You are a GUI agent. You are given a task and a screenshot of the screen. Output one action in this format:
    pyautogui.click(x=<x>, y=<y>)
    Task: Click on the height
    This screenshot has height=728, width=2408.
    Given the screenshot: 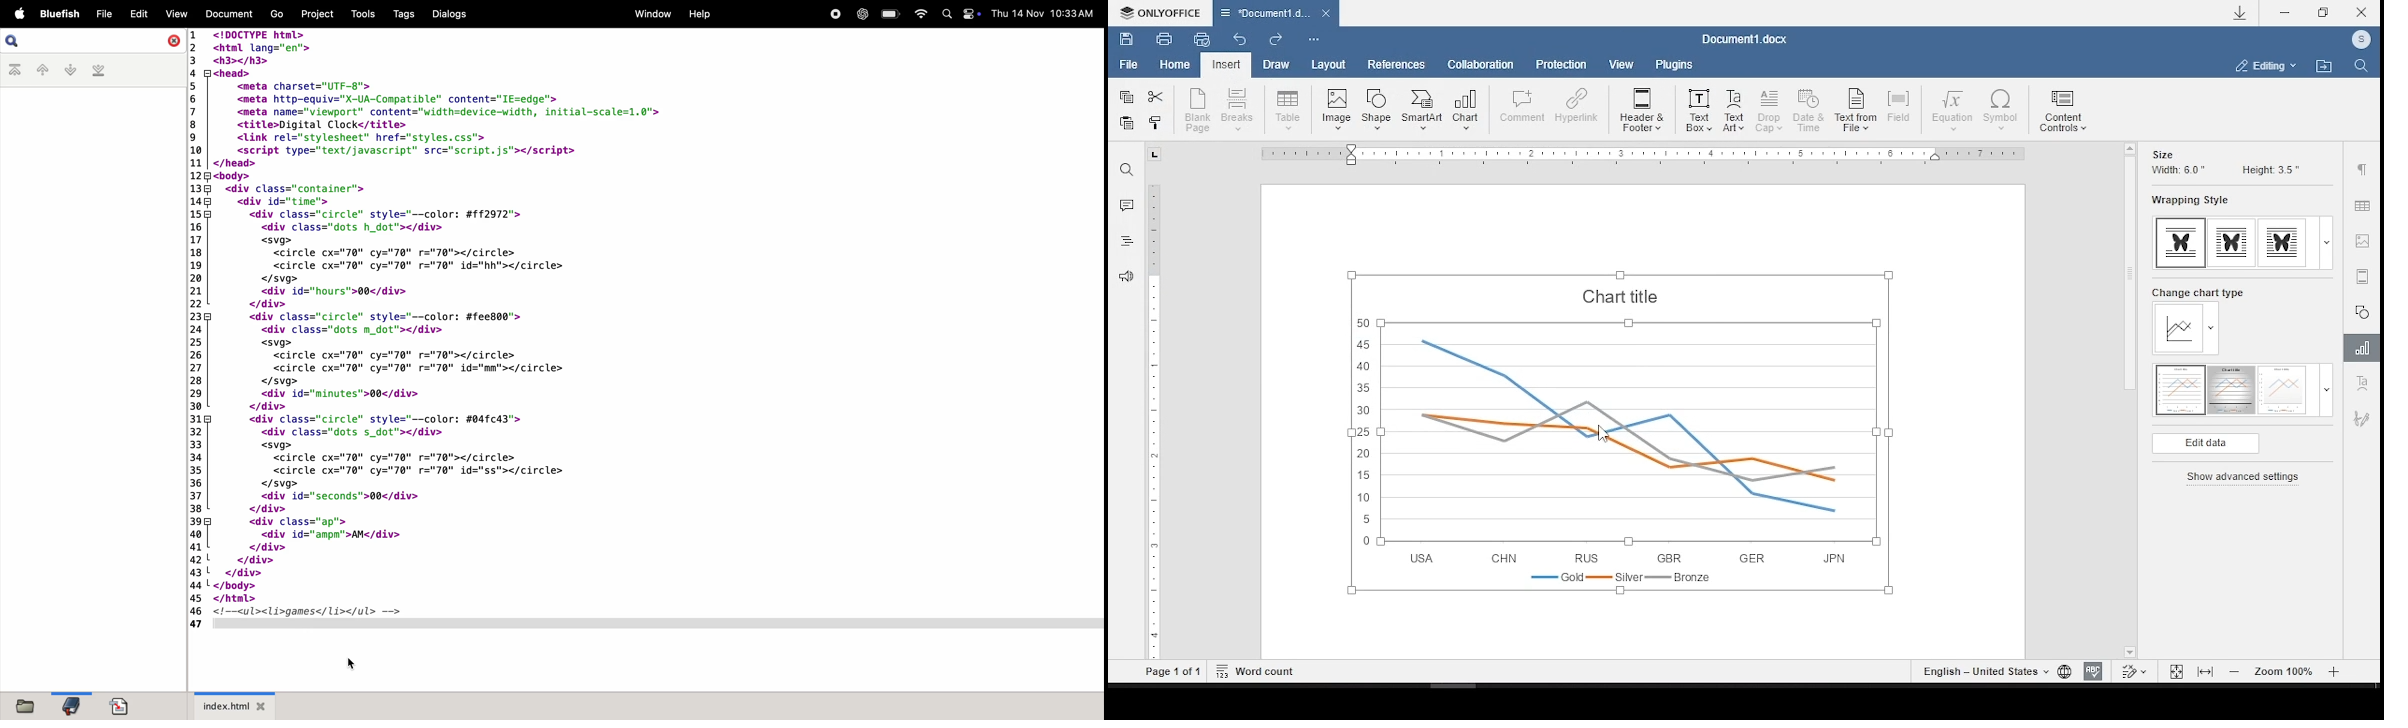 What is the action you would take?
    pyautogui.click(x=2270, y=170)
    